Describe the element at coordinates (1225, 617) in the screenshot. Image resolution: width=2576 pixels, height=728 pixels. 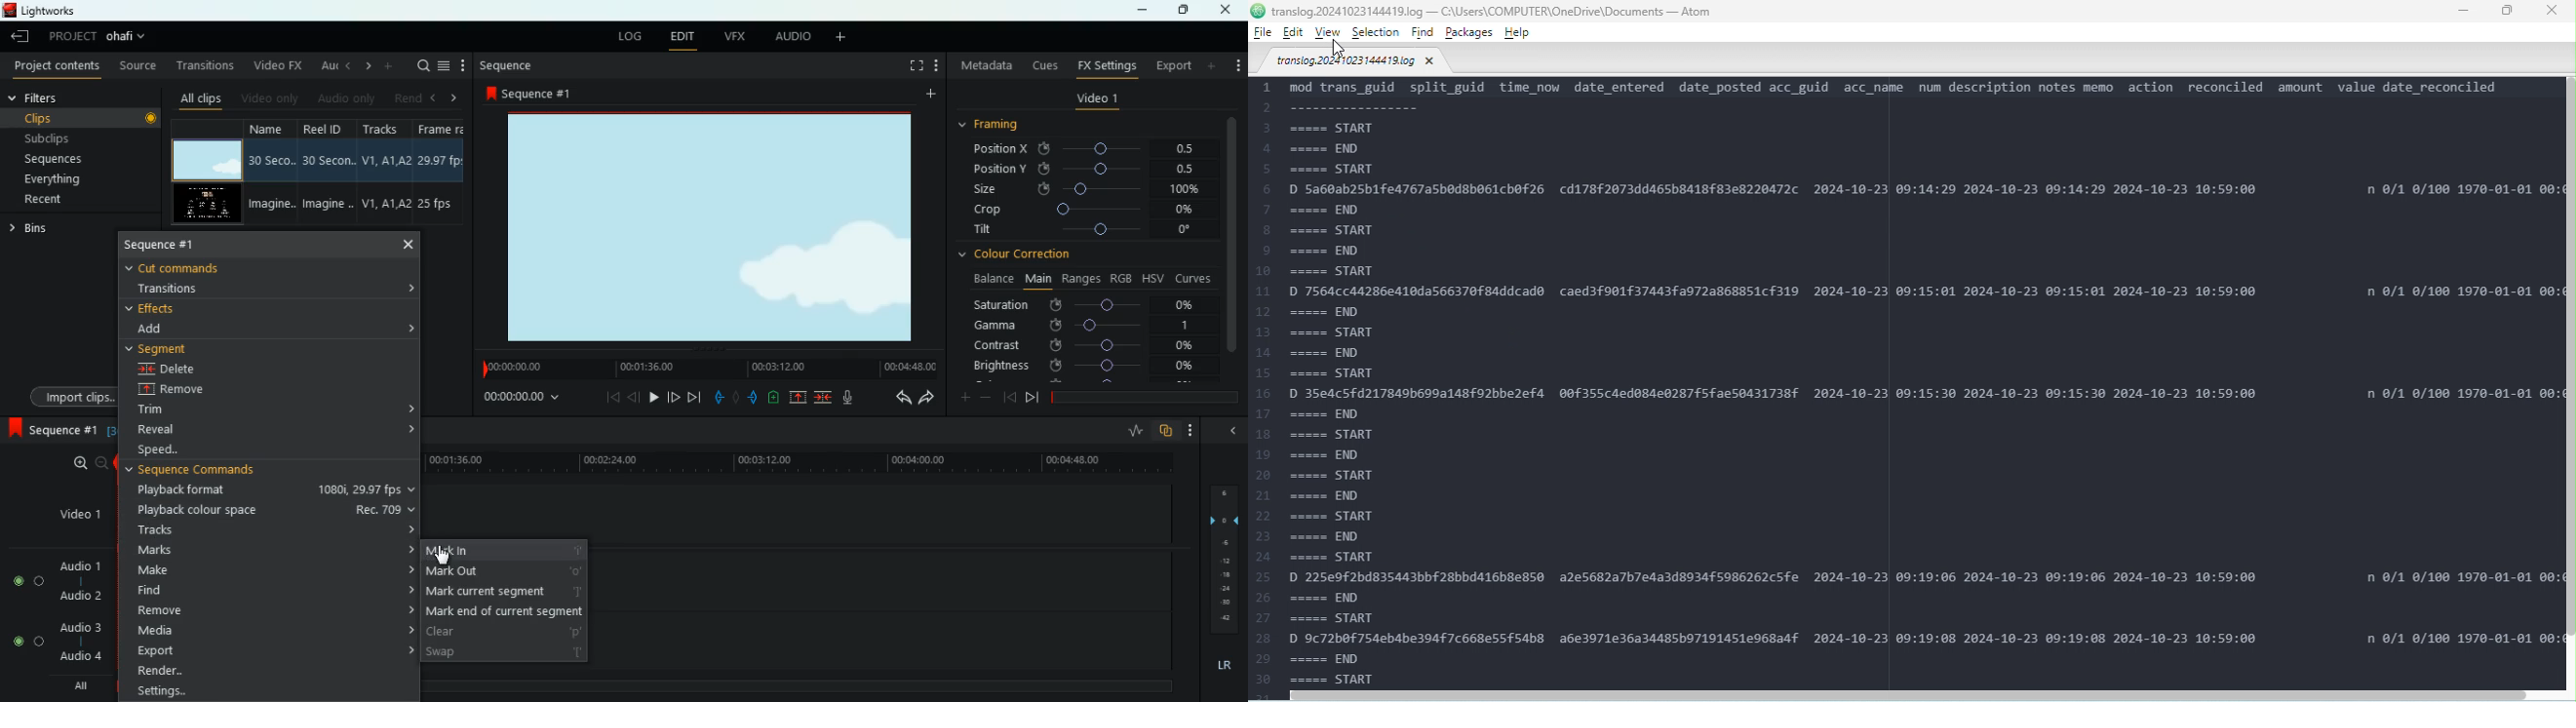
I see `-42 (layer)` at that location.